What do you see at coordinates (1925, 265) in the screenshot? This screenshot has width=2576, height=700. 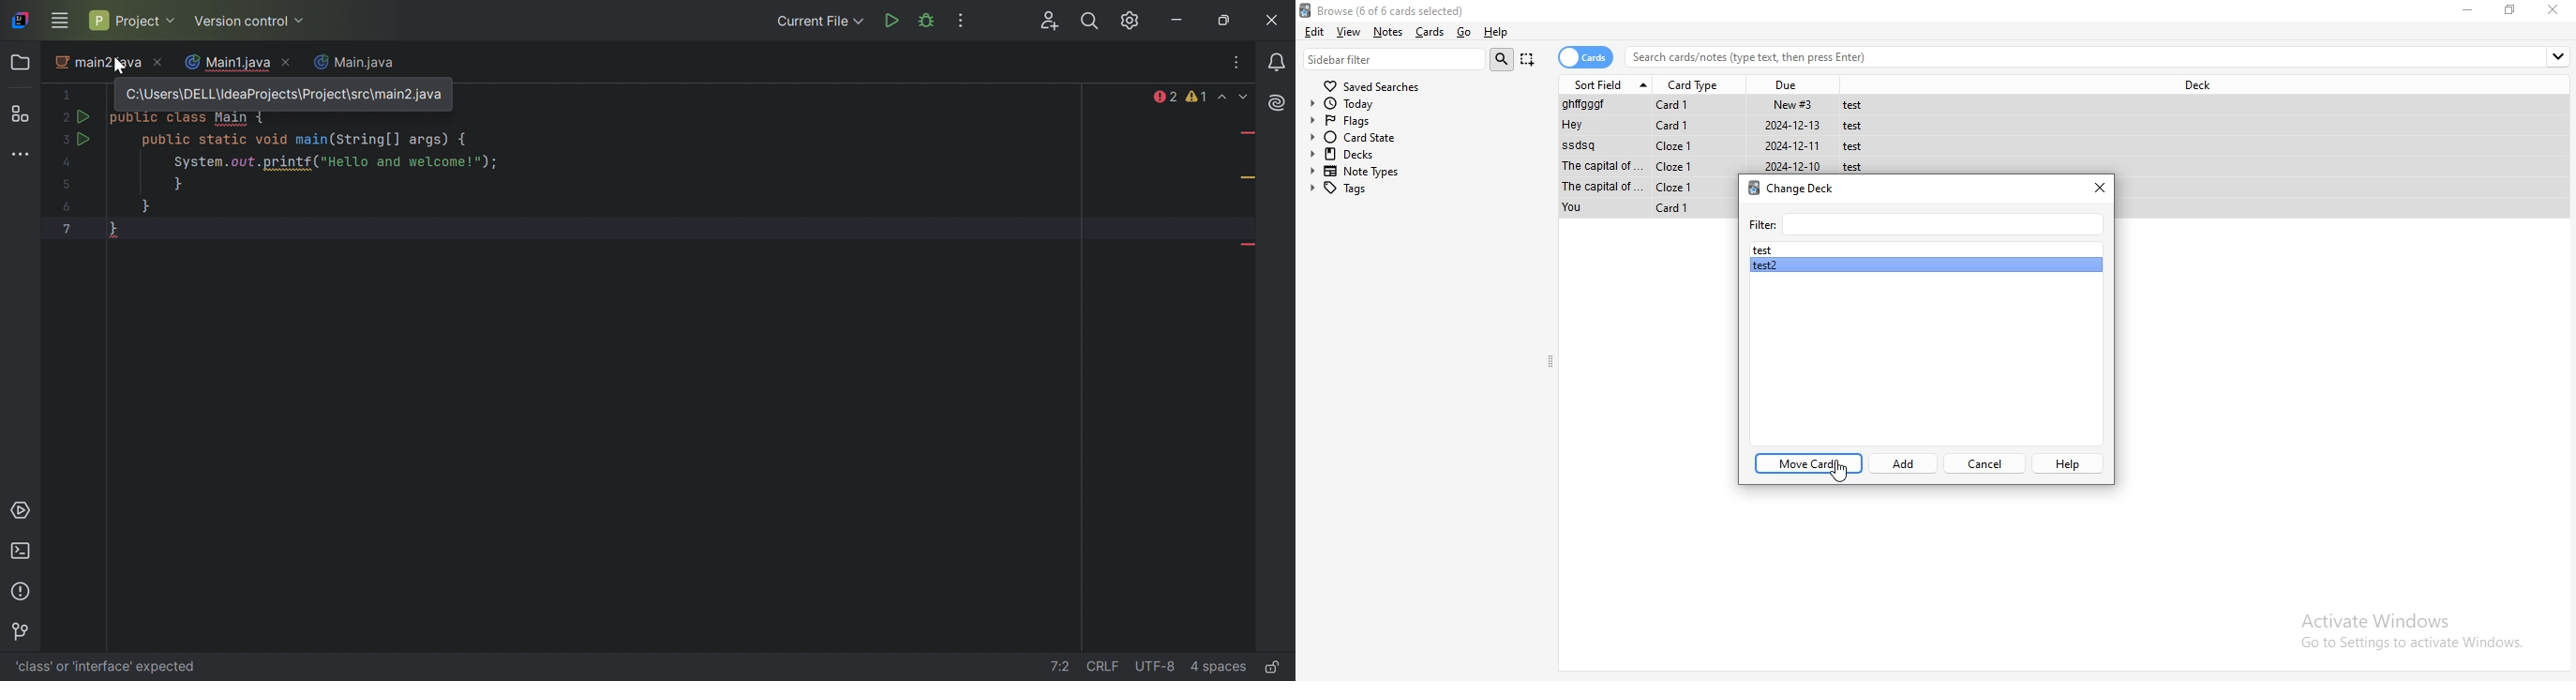 I see `test2` at bounding box center [1925, 265].